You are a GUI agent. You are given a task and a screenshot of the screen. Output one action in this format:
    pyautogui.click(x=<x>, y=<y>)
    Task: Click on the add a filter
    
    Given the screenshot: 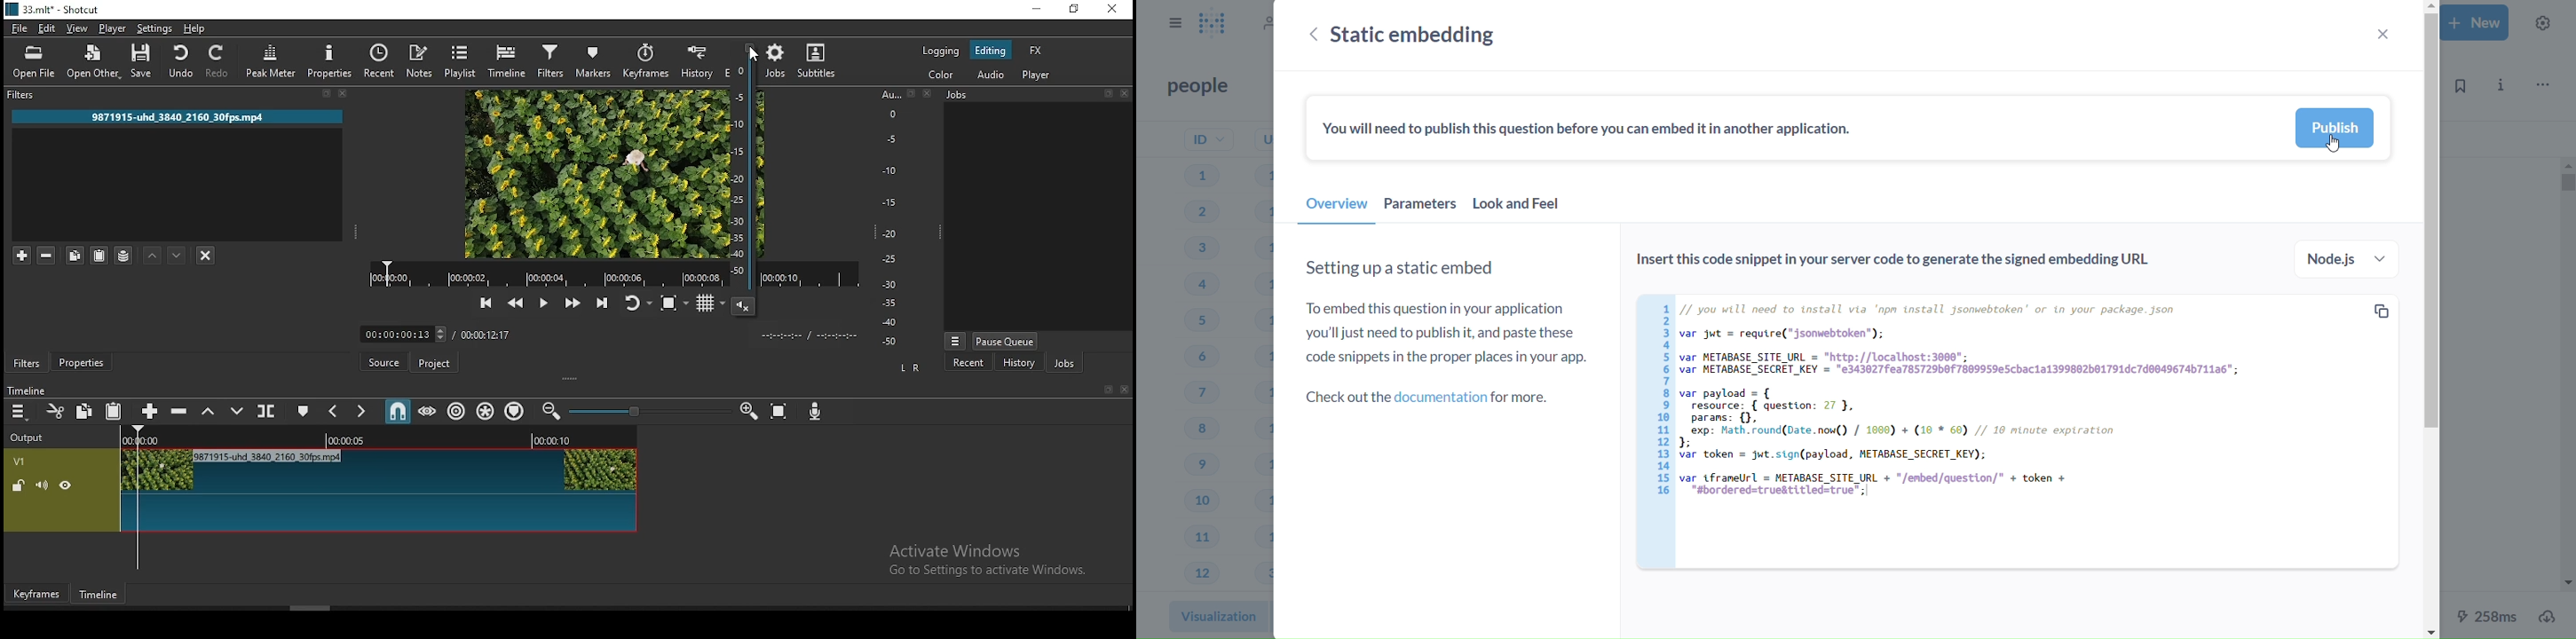 What is the action you would take?
    pyautogui.click(x=23, y=256)
    